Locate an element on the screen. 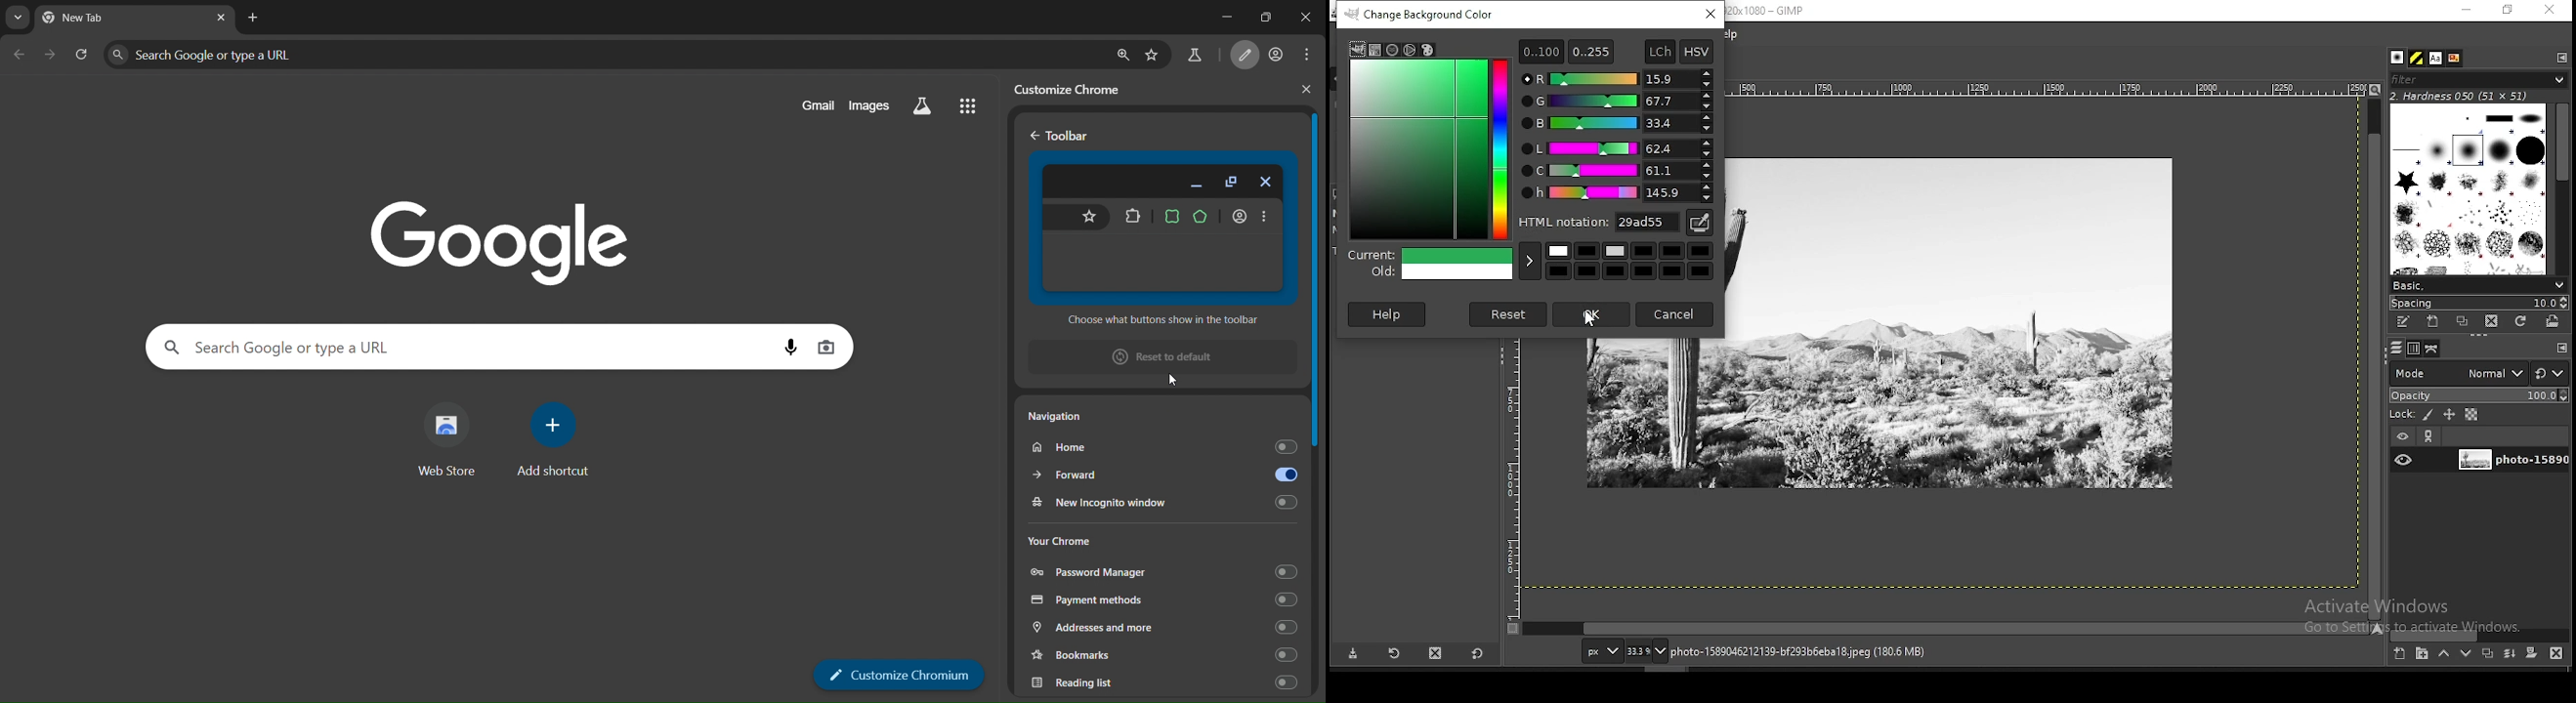  vertical scrollbar is located at coordinates (1317, 398).